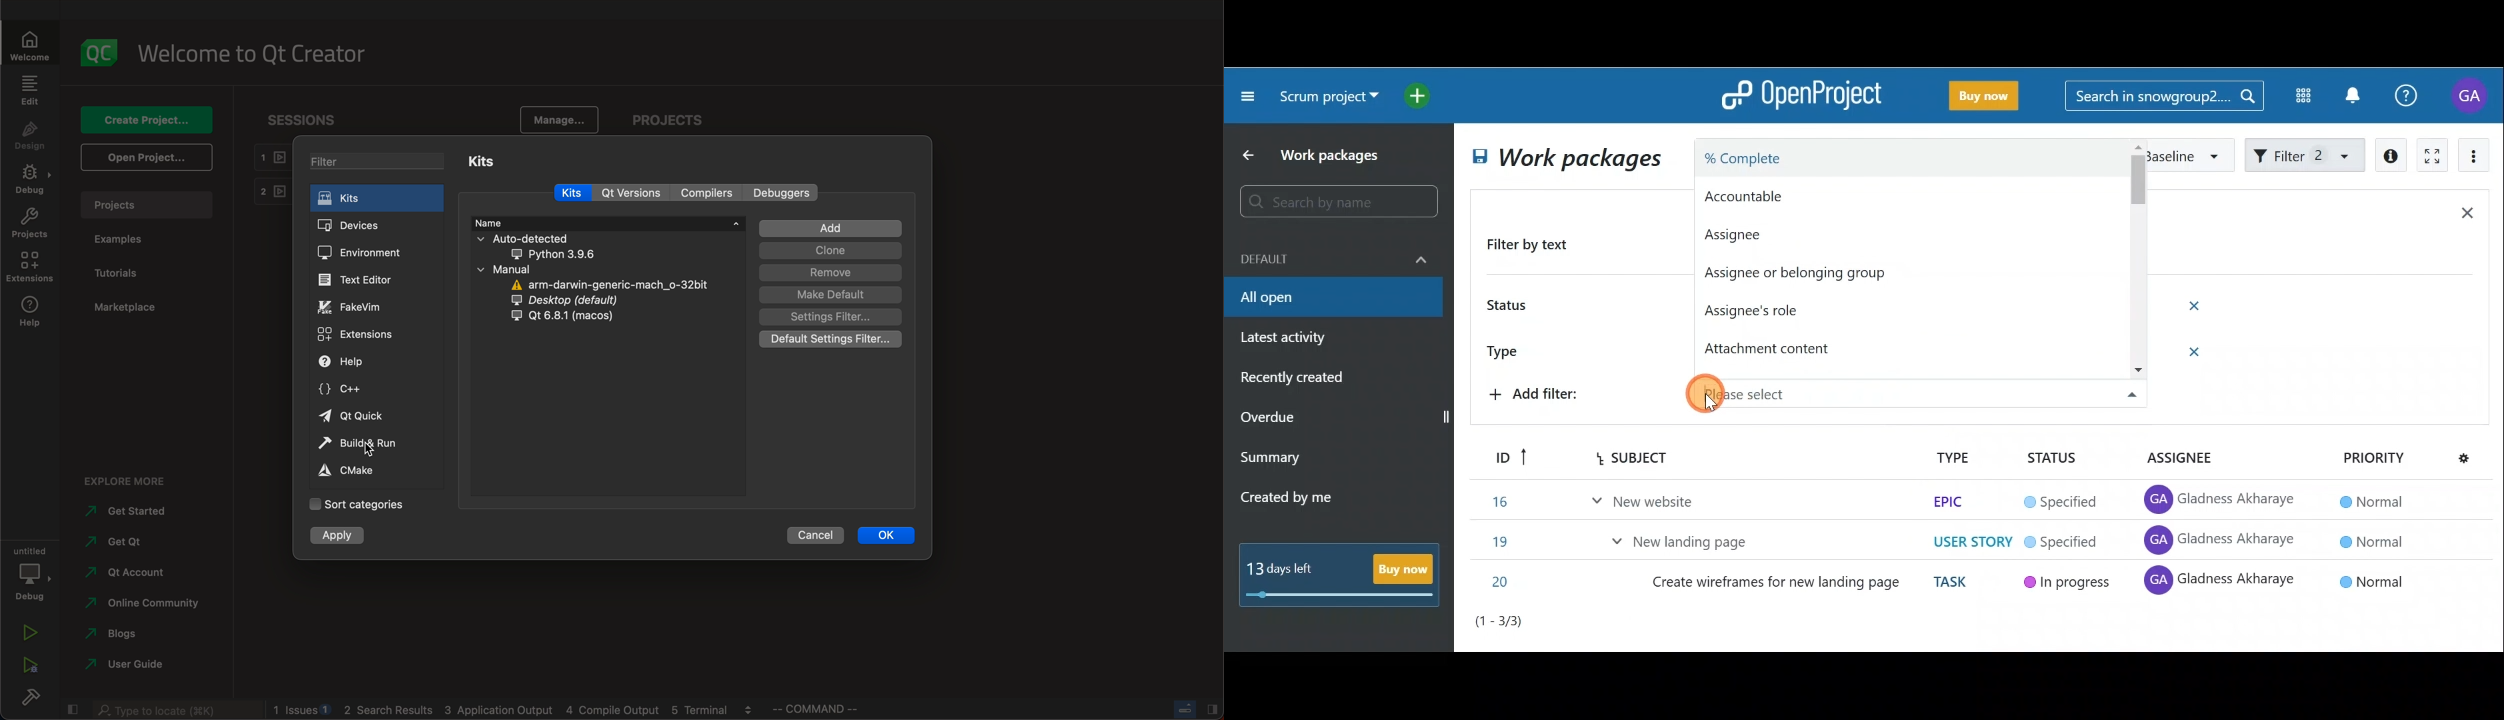 The width and height of the screenshot is (2520, 728). I want to click on Modules, so click(2297, 96).